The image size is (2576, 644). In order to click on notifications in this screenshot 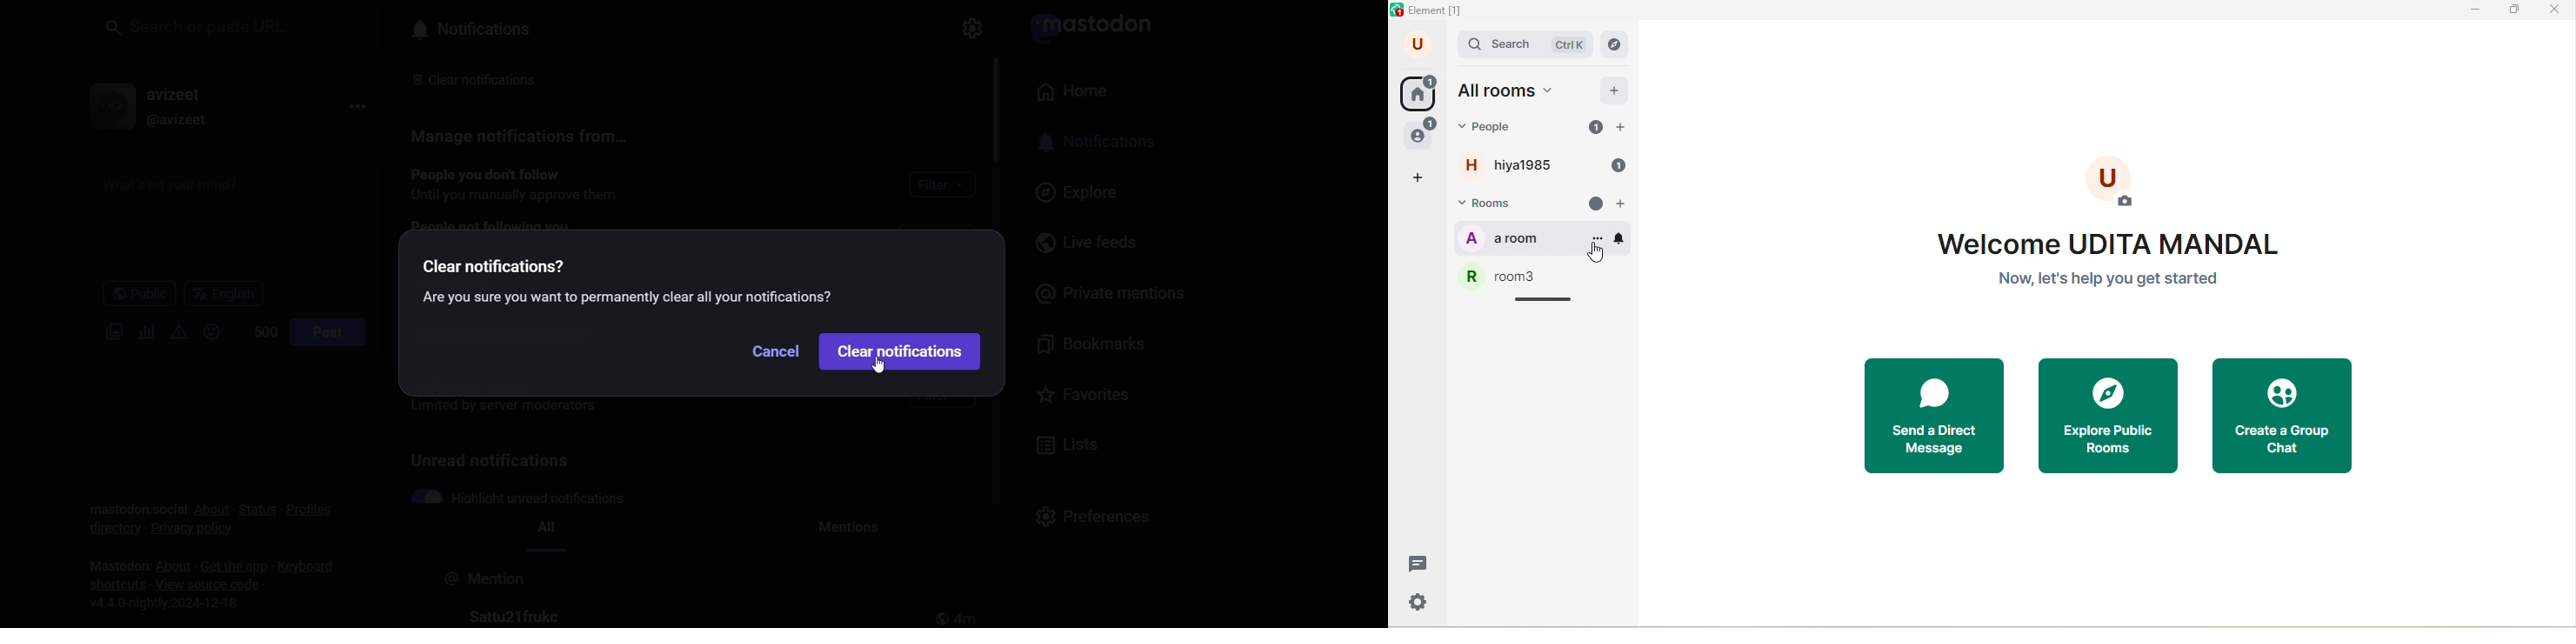, I will do `click(1619, 238)`.